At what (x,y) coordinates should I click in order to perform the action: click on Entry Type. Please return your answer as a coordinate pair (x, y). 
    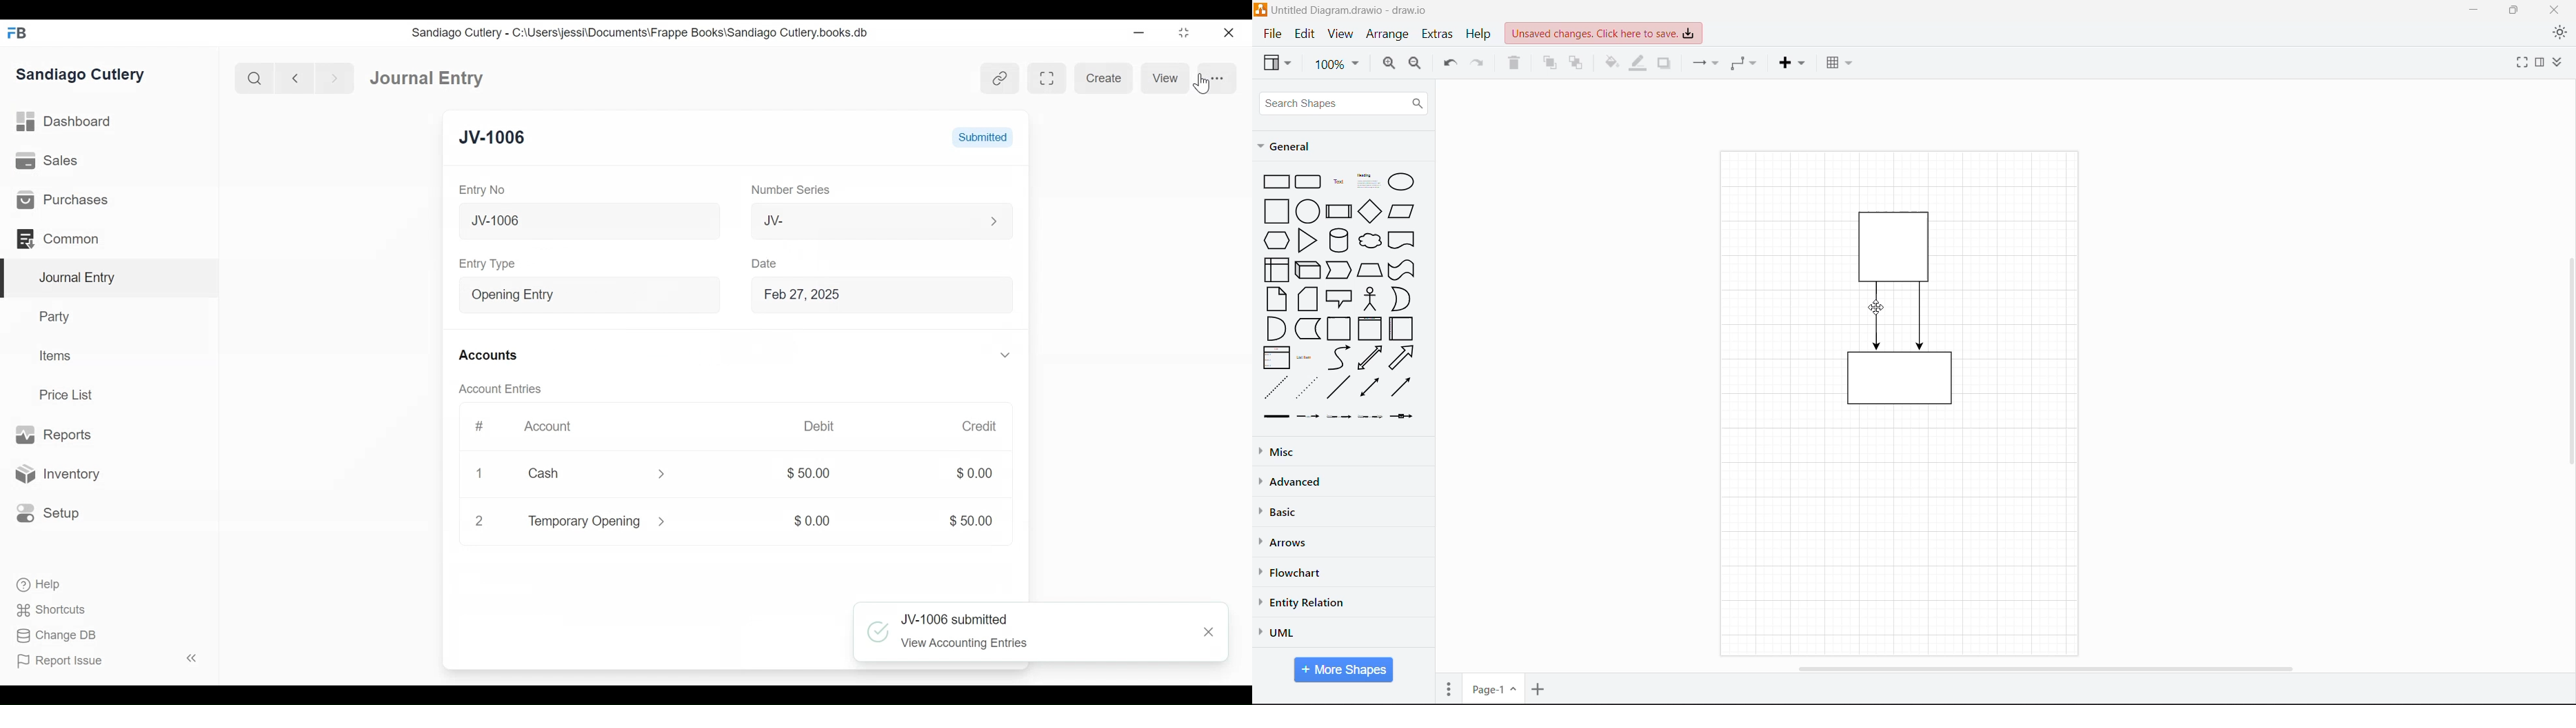
    Looking at the image, I should click on (570, 295).